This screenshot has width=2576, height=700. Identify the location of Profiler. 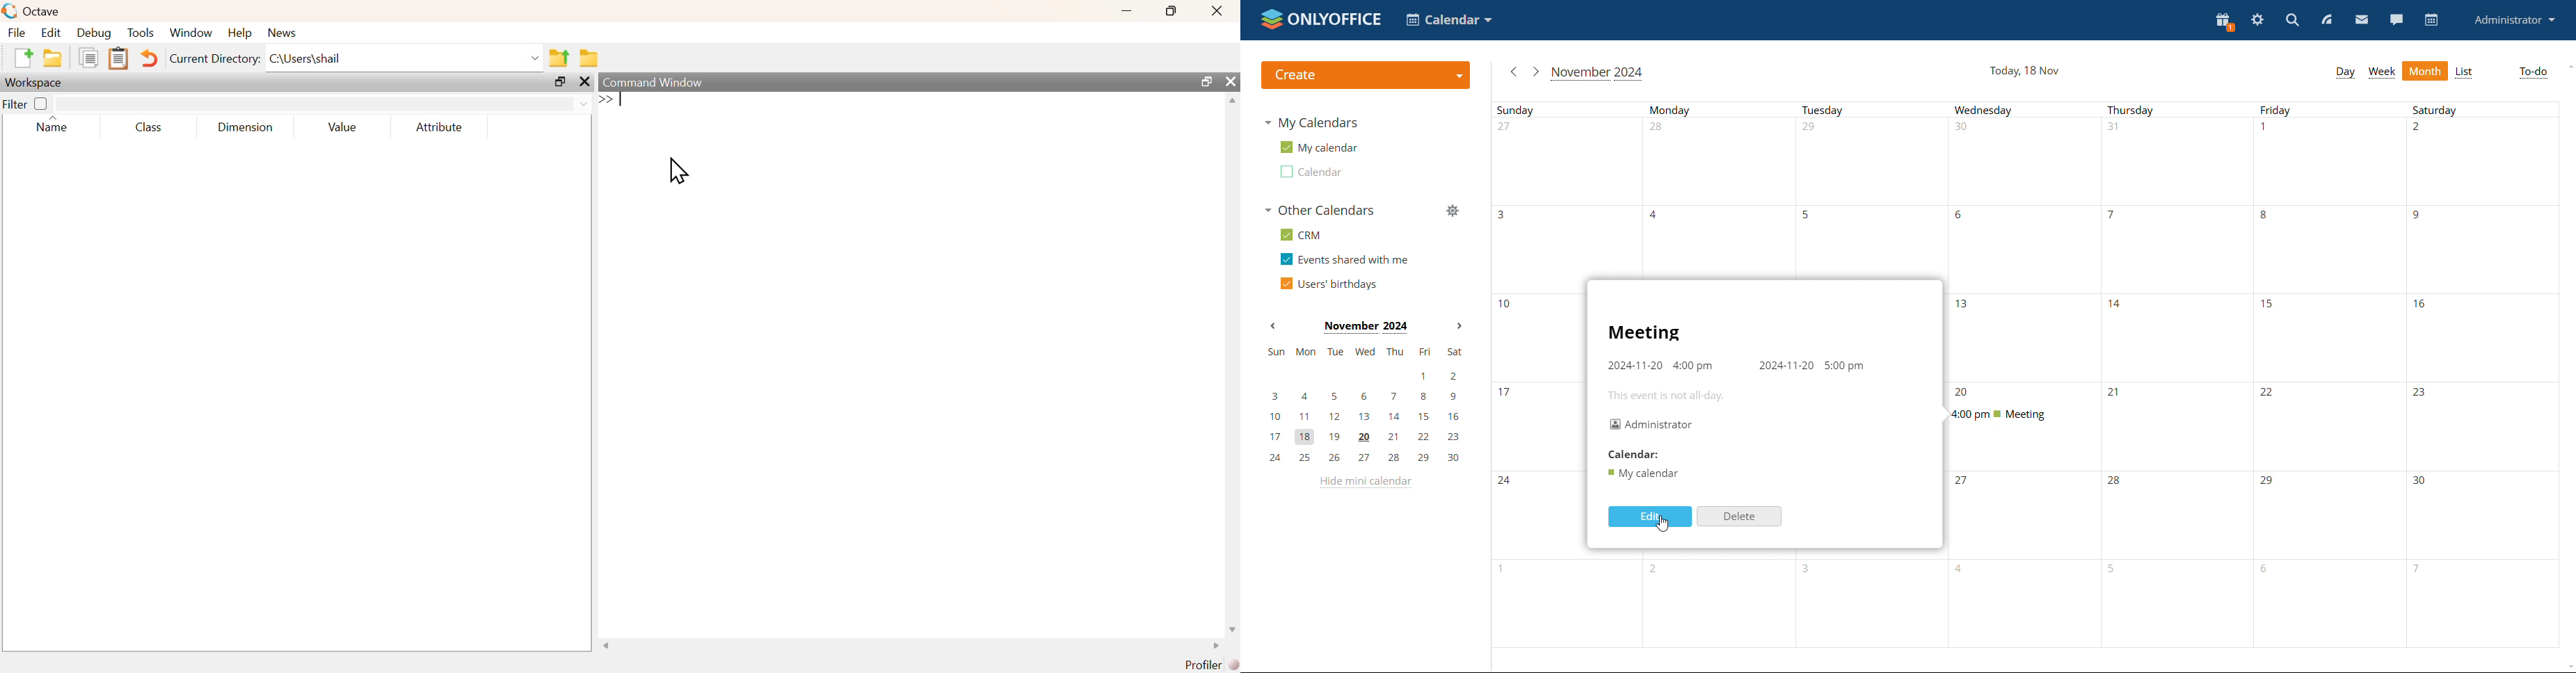
(1212, 665).